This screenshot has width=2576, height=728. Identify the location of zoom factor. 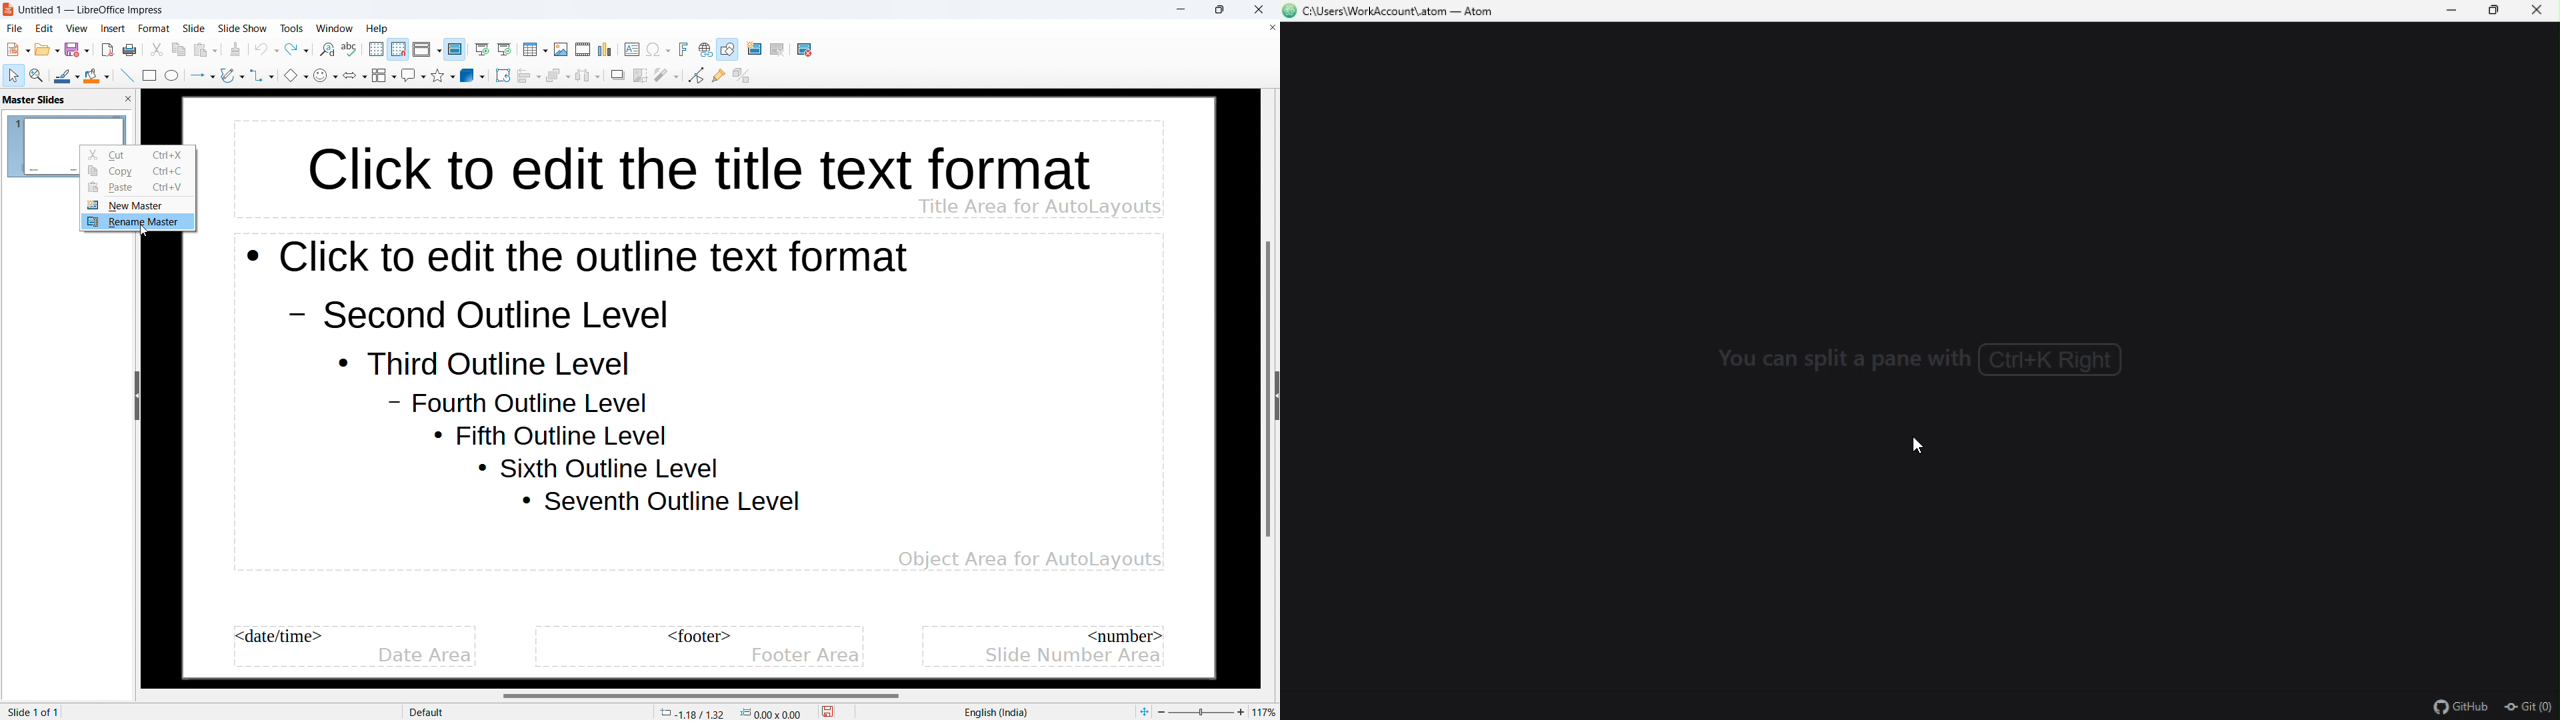
(1267, 710).